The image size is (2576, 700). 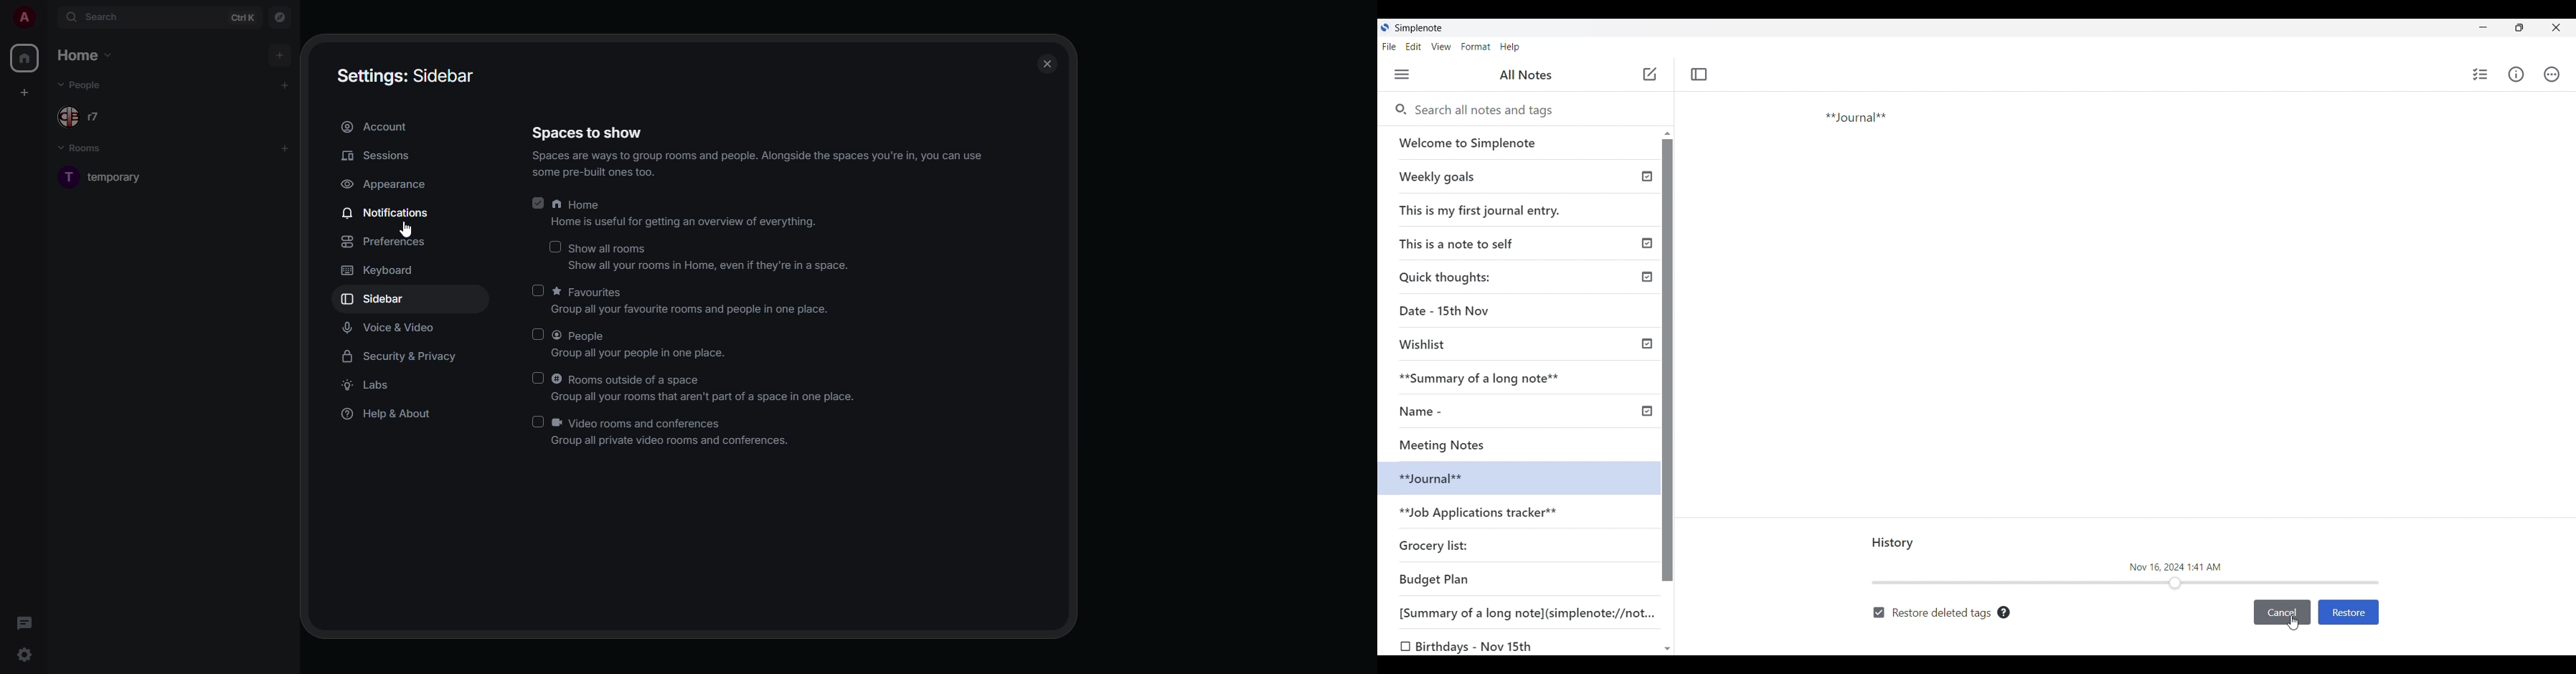 What do you see at coordinates (1048, 62) in the screenshot?
I see `close` at bounding box center [1048, 62].